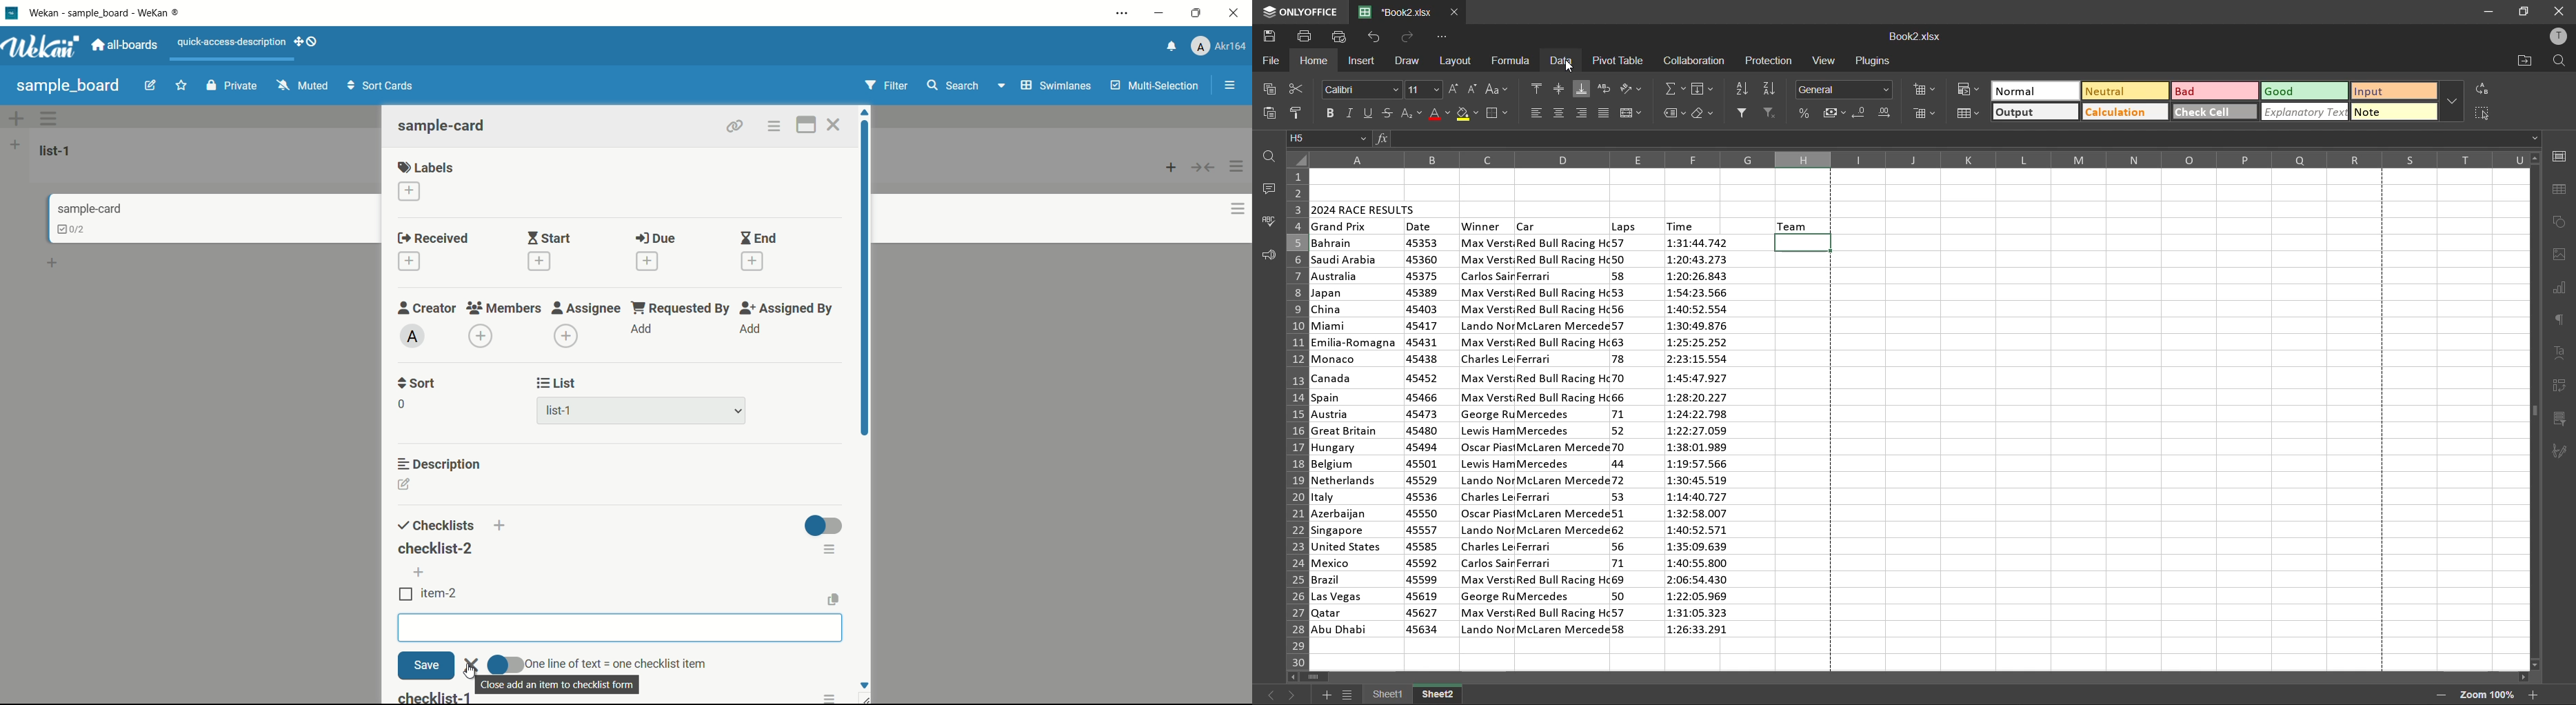 Image resolution: width=2576 pixels, height=728 pixels. Describe the element at coordinates (418, 383) in the screenshot. I see `sort` at that location.